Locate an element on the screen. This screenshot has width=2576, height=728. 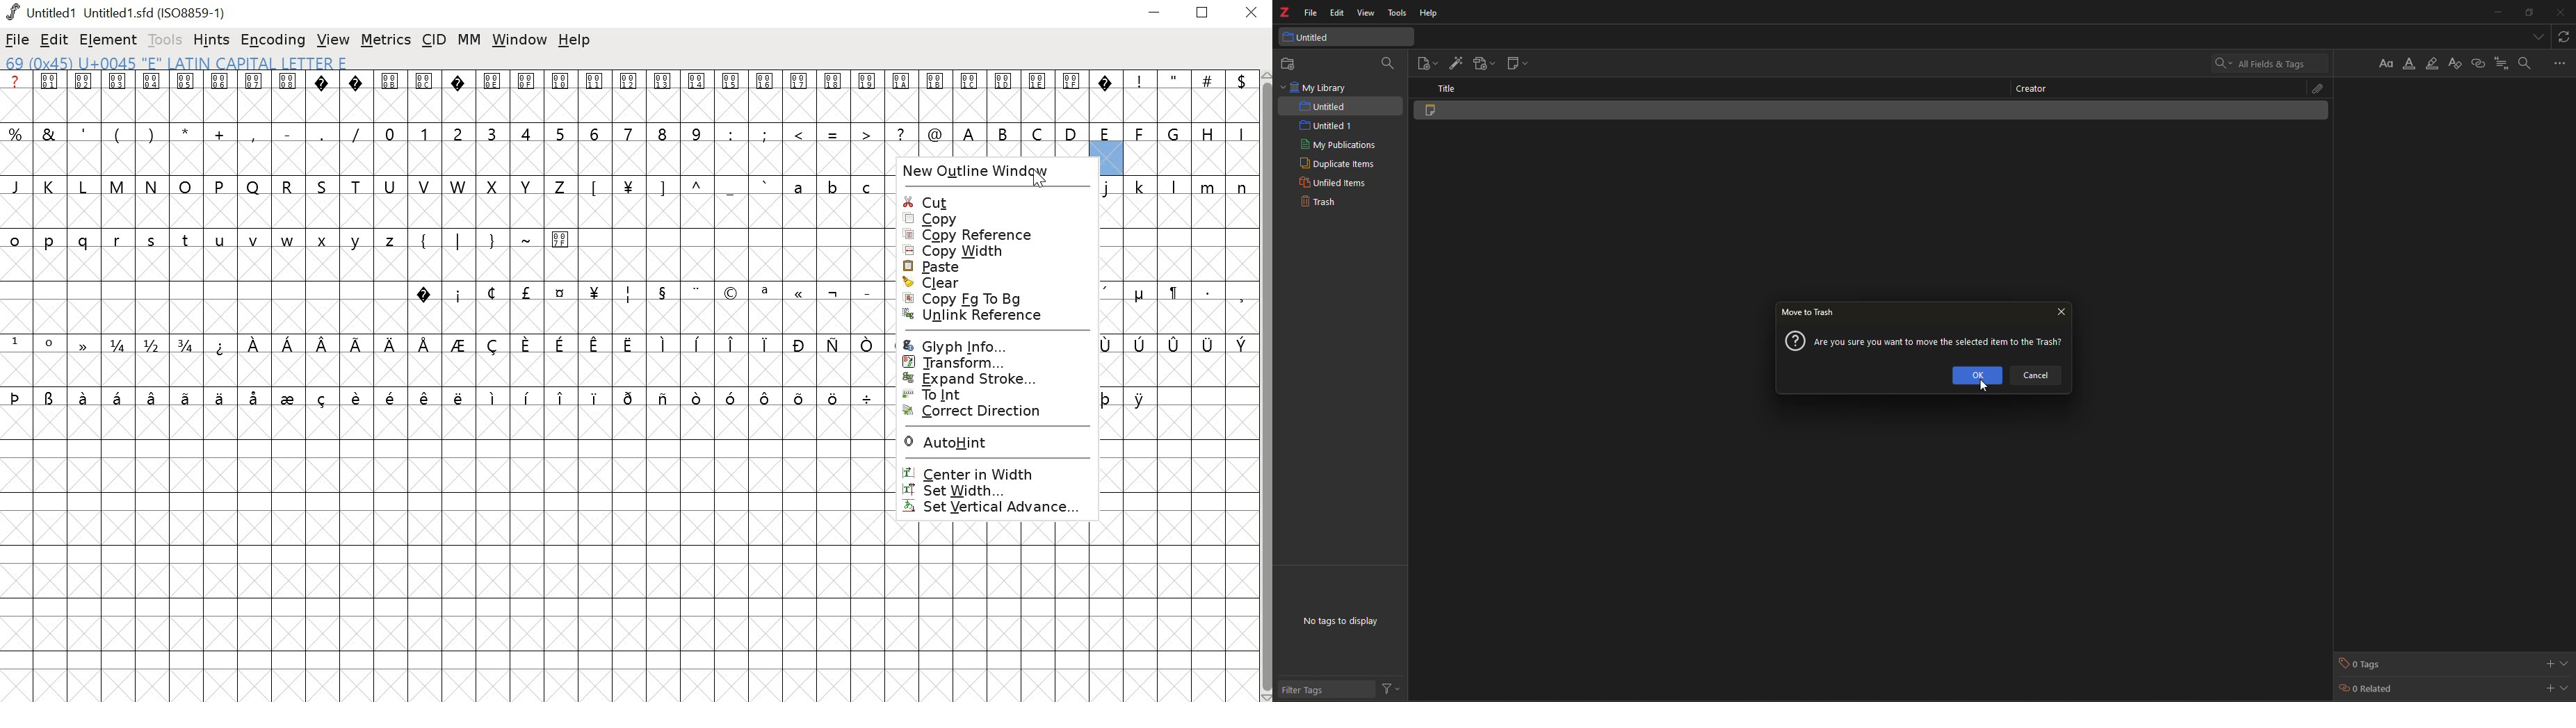
empty cells is located at coordinates (1176, 159).